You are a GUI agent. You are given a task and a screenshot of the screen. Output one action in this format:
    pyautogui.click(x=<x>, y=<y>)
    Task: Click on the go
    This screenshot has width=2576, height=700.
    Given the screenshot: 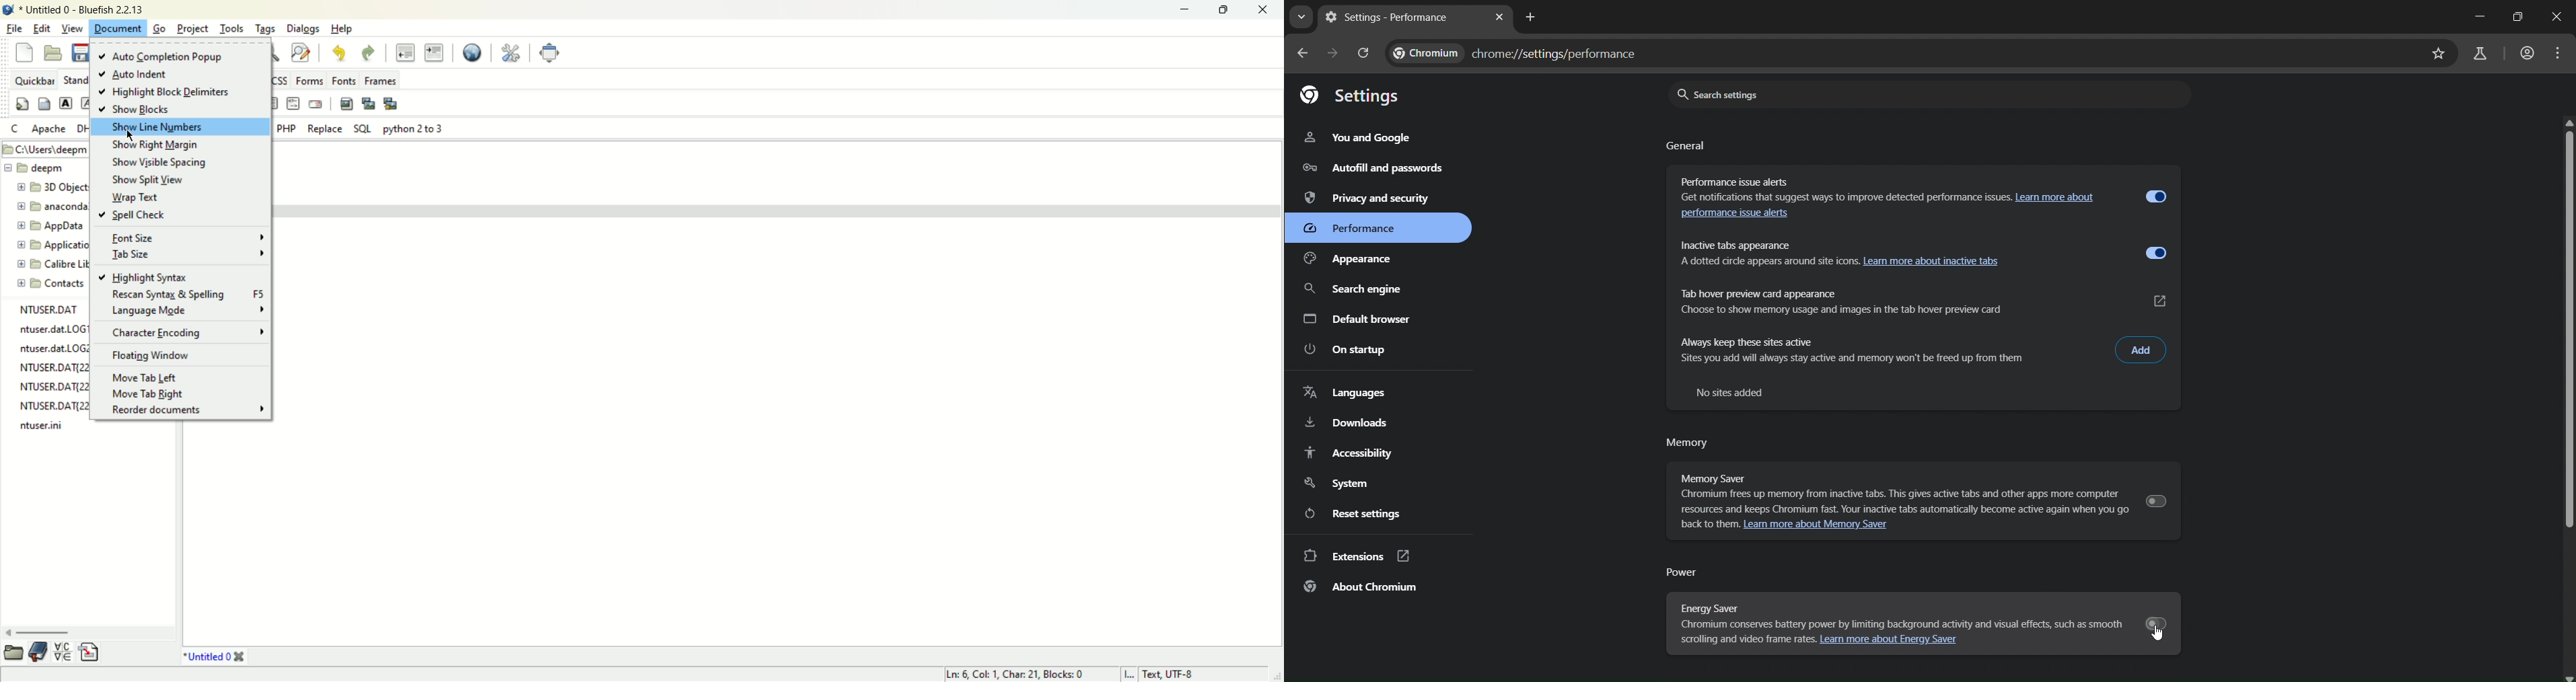 What is the action you would take?
    pyautogui.click(x=161, y=27)
    